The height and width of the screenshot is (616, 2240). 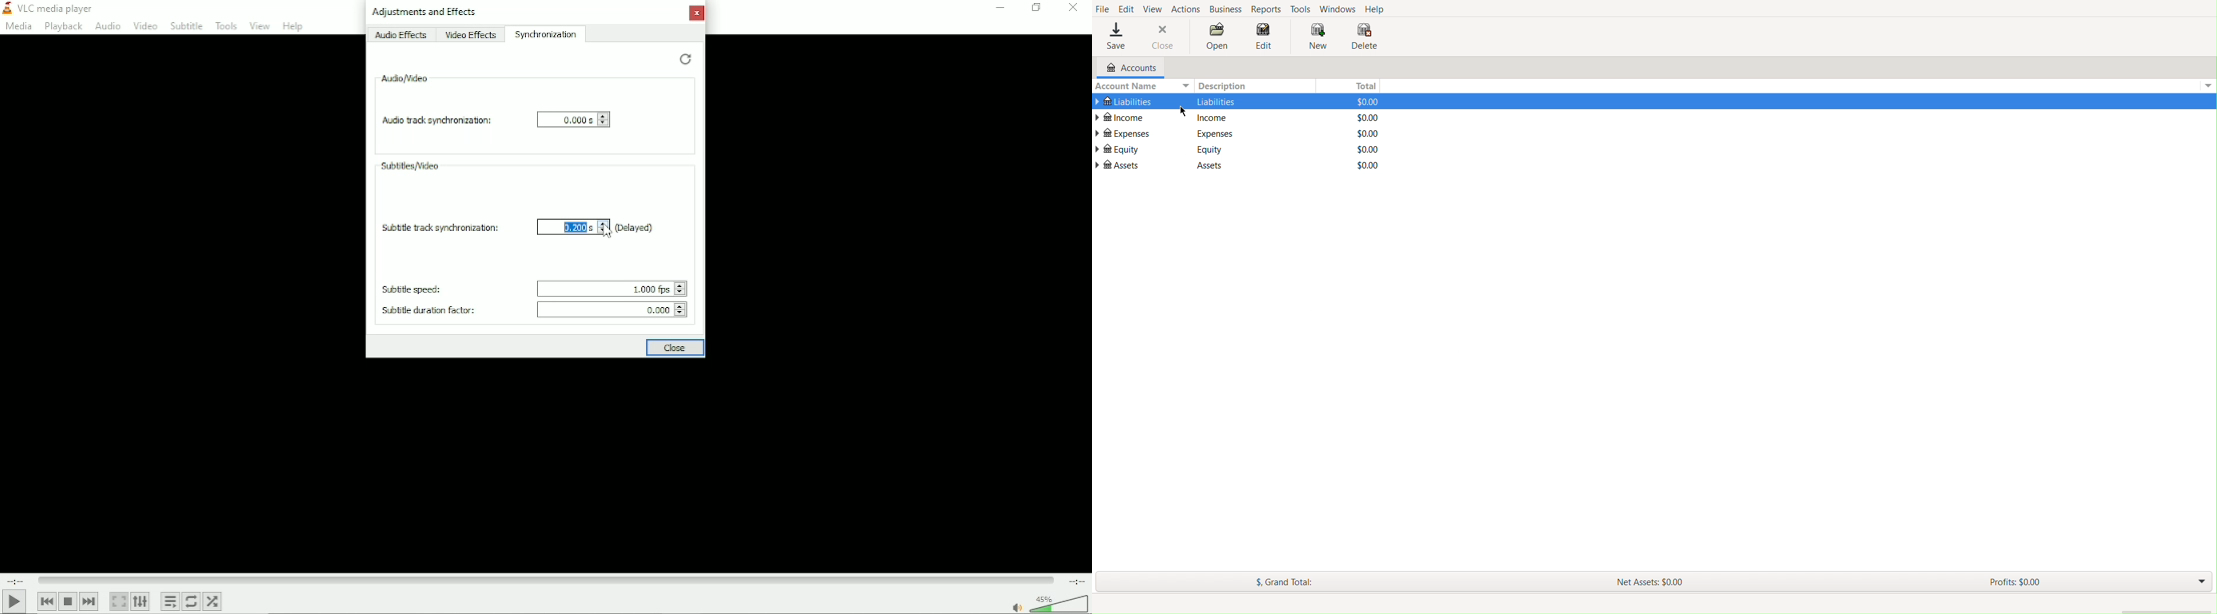 What do you see at coordinates (214, 601) in the screenshot?
I see `random` at bounding box center [214, 601].